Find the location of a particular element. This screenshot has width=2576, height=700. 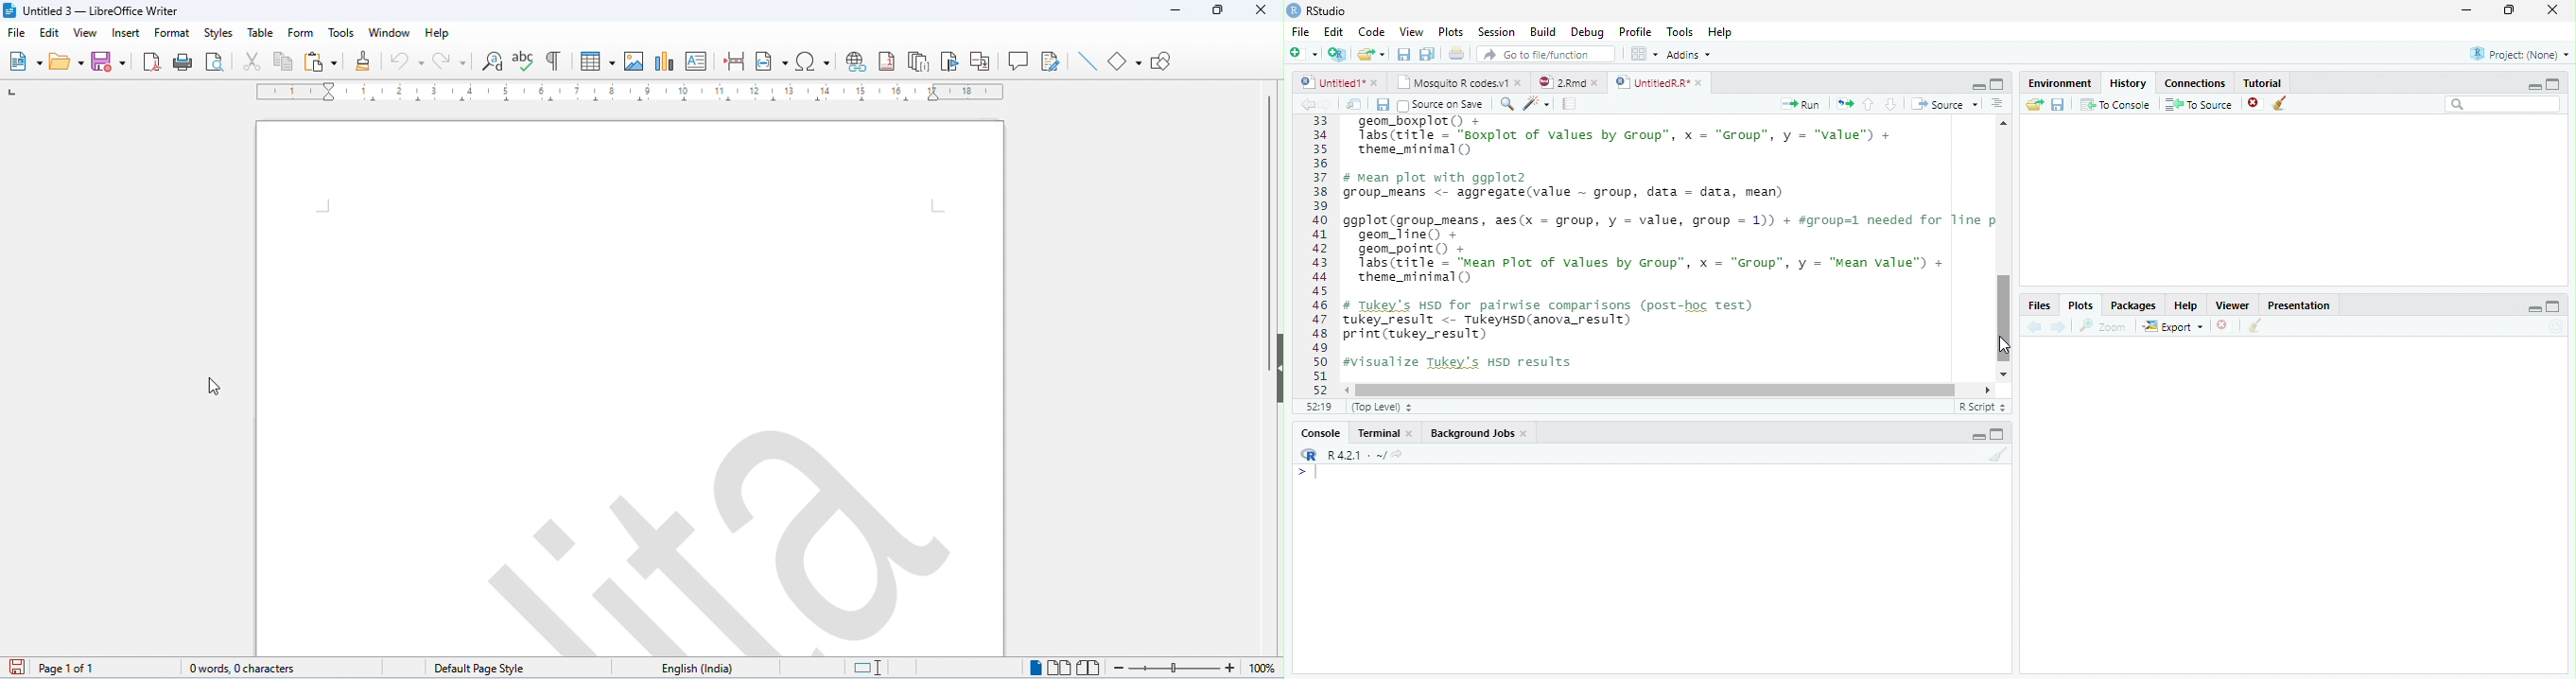

Zoom is located at coordinates (2104, 326).